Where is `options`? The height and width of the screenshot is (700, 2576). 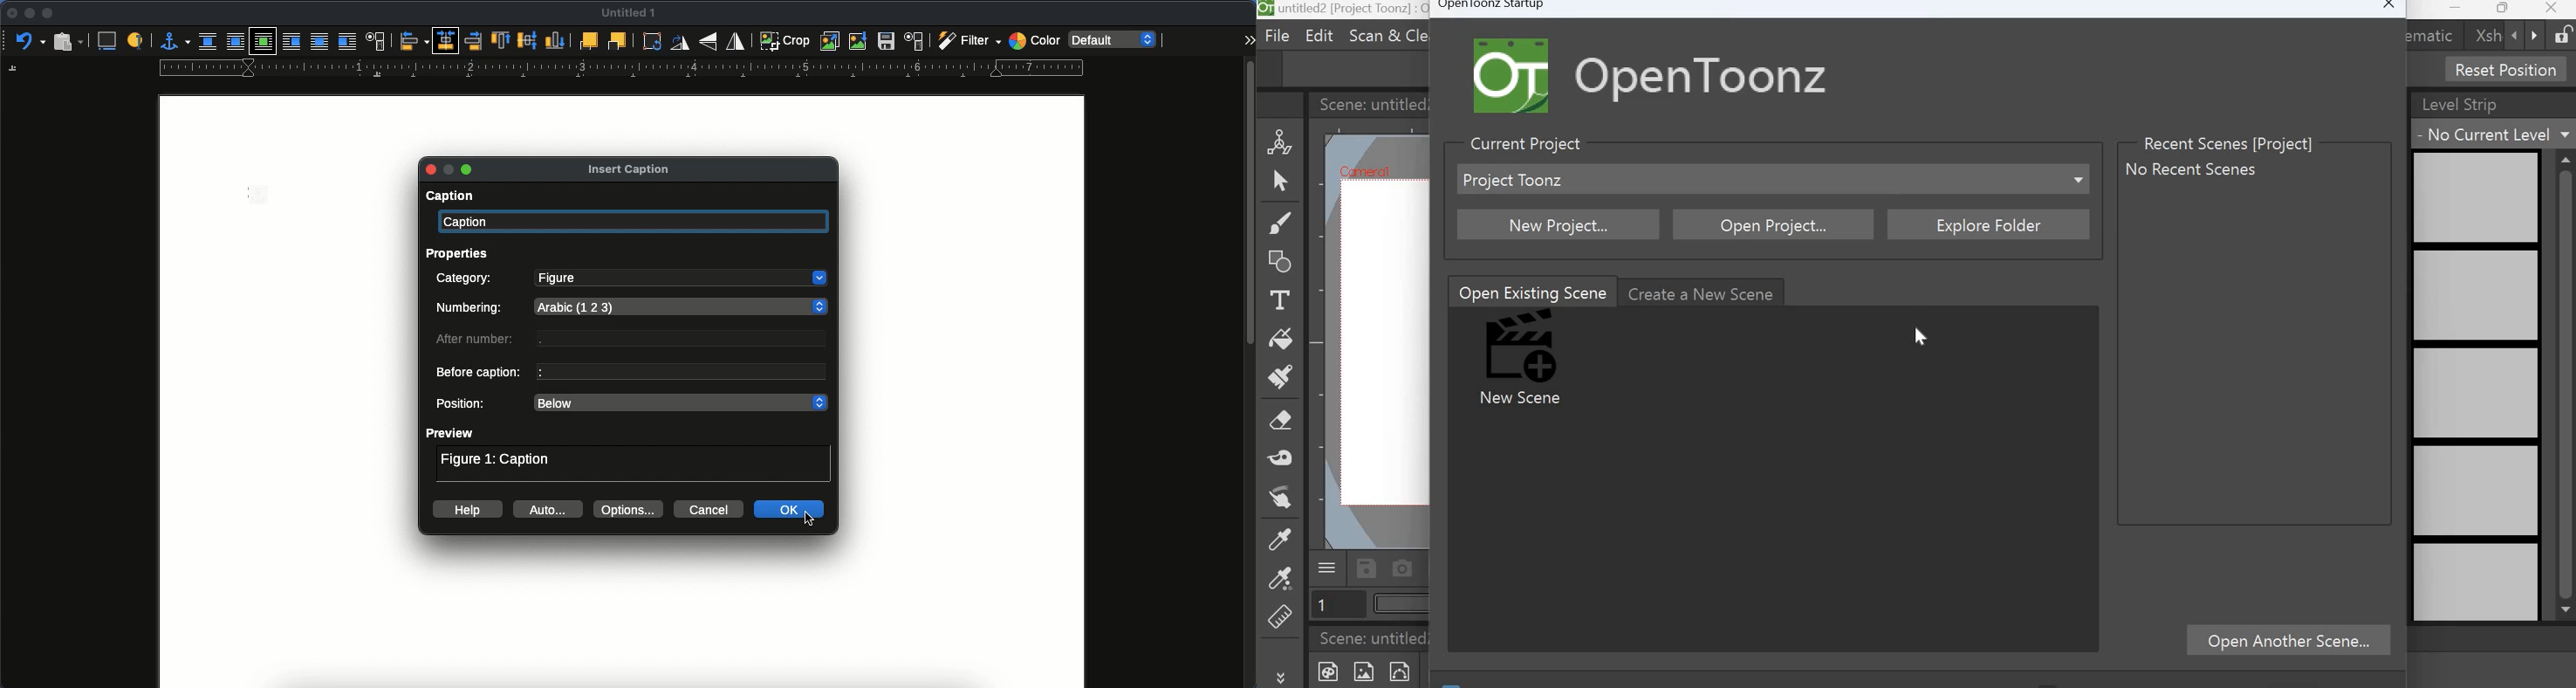
options is located at coordinates (631, 509).